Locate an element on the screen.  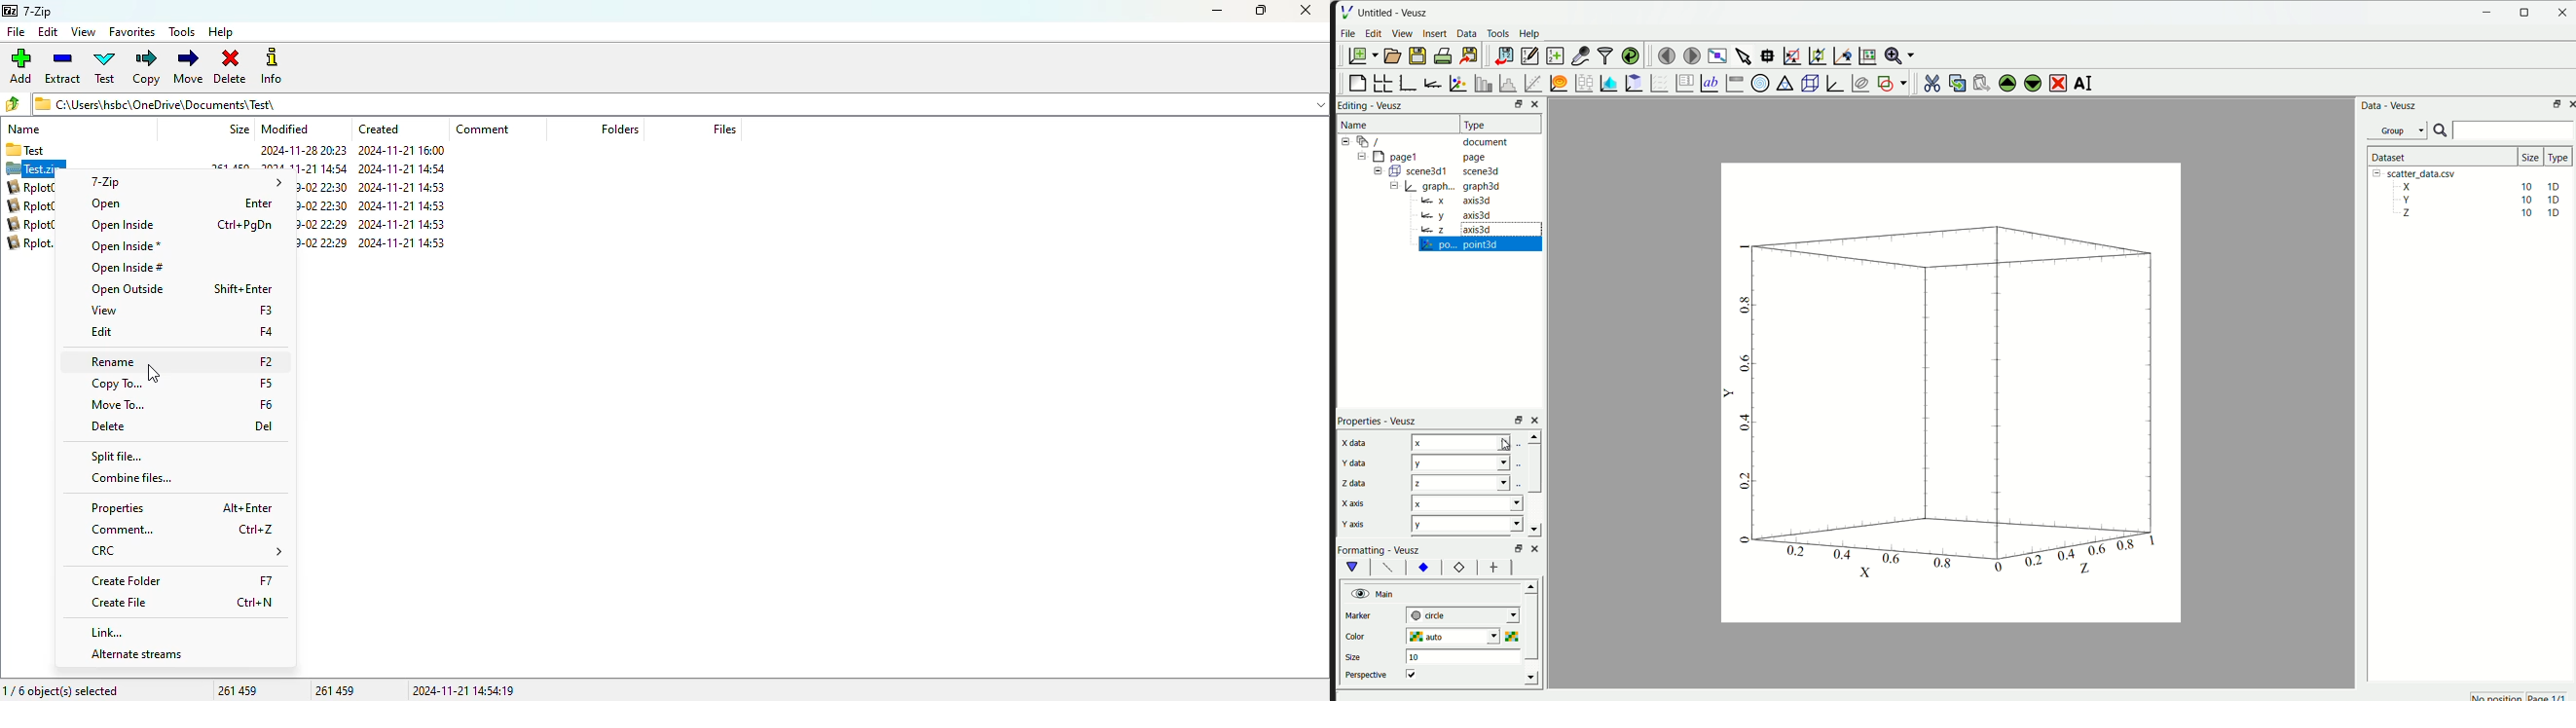
3D scene is located at coordinates (1808, 82).